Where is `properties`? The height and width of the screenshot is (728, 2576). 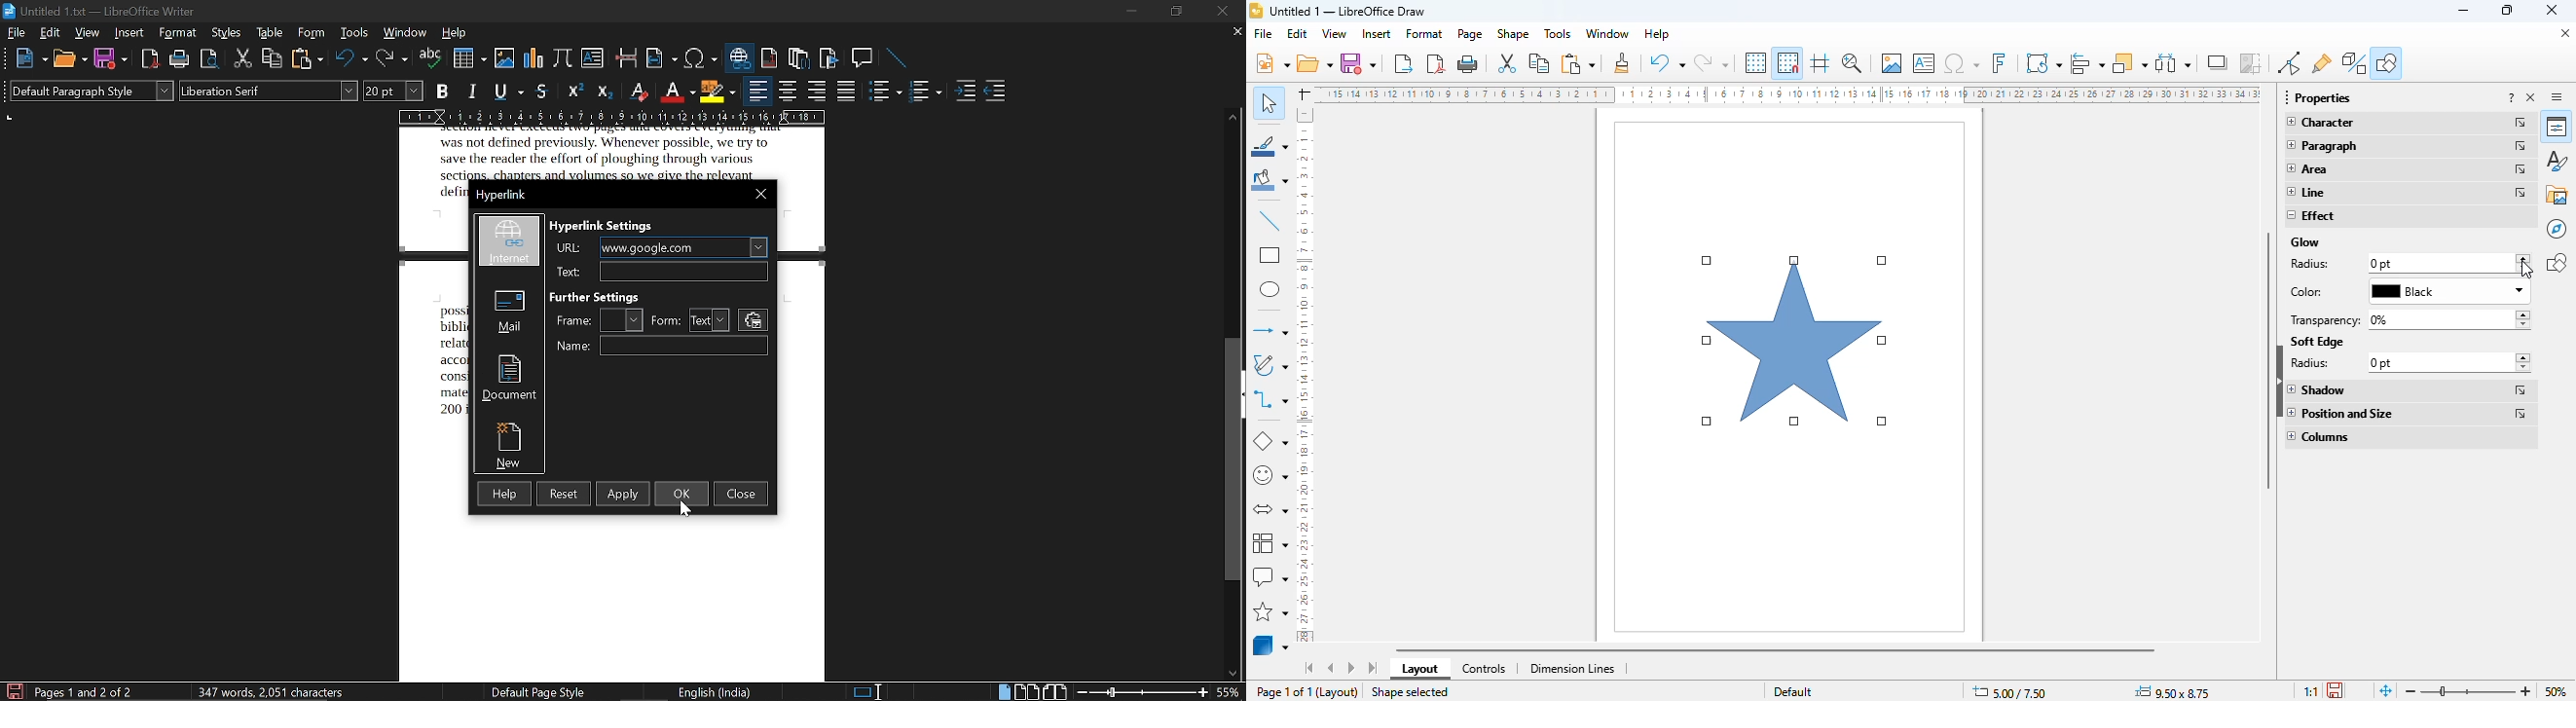
properties is located at coordinates (2317, 97).